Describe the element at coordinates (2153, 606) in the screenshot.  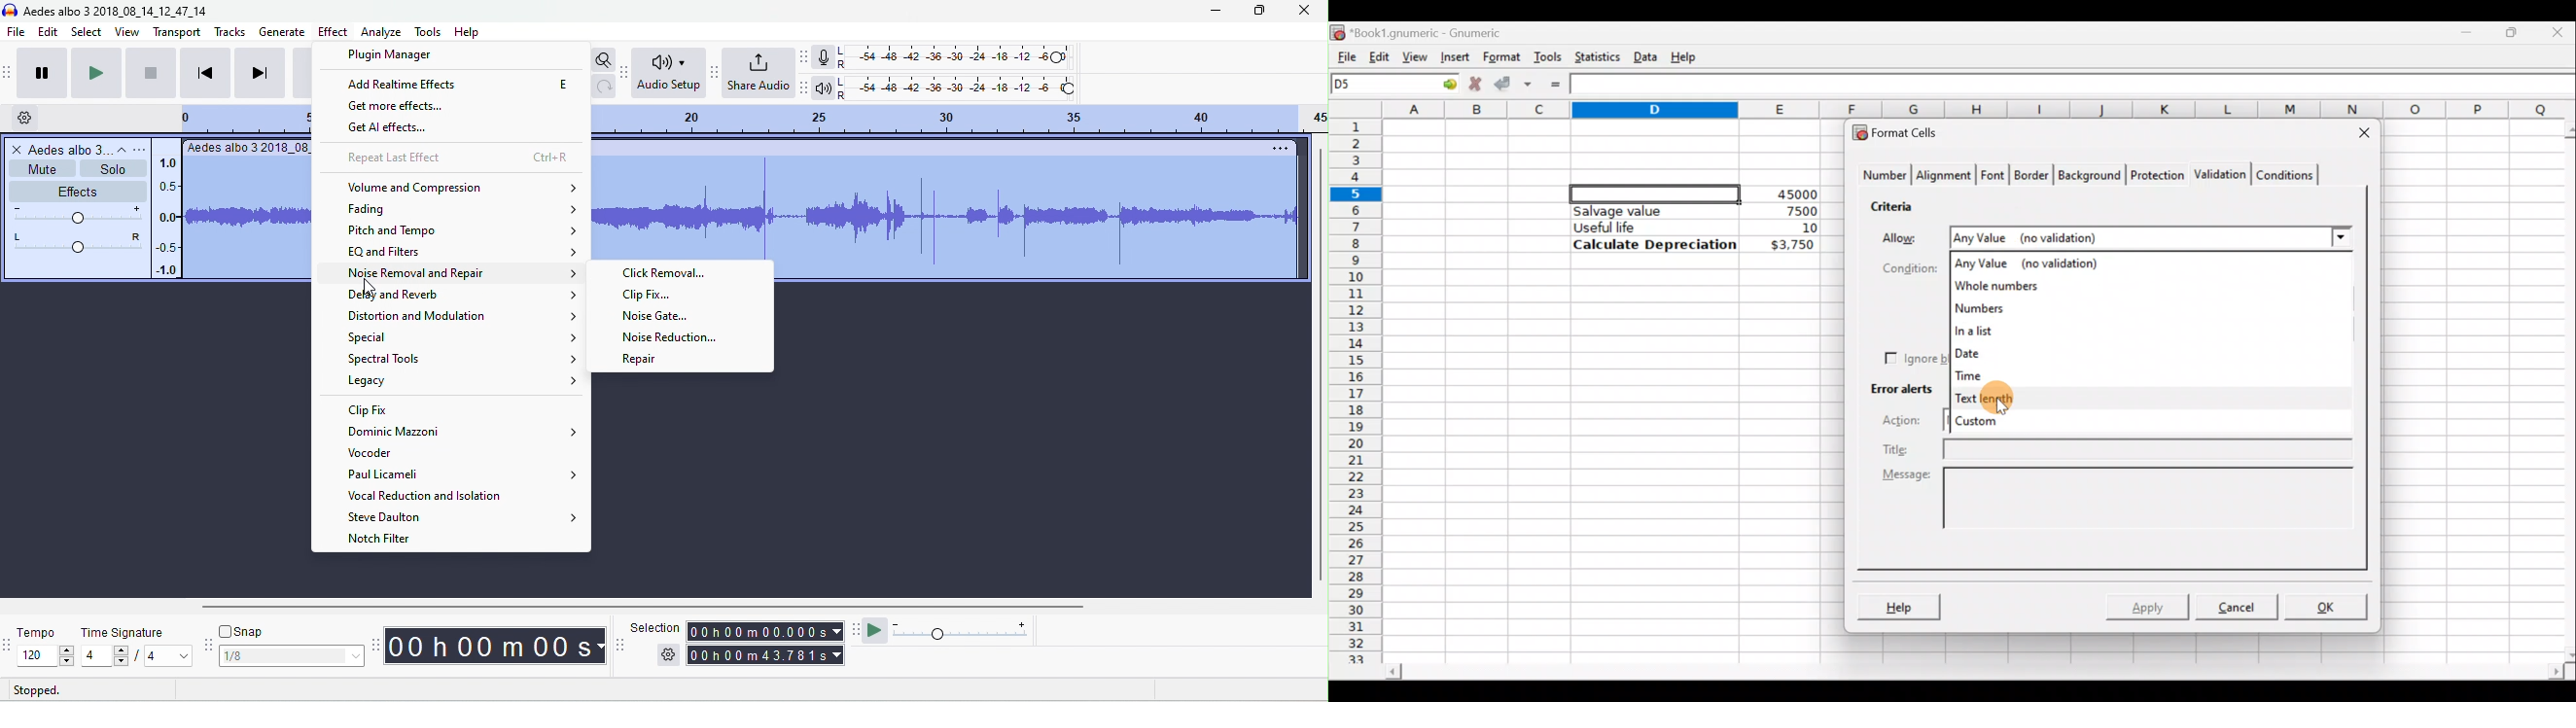
I see `Apply` at that location.